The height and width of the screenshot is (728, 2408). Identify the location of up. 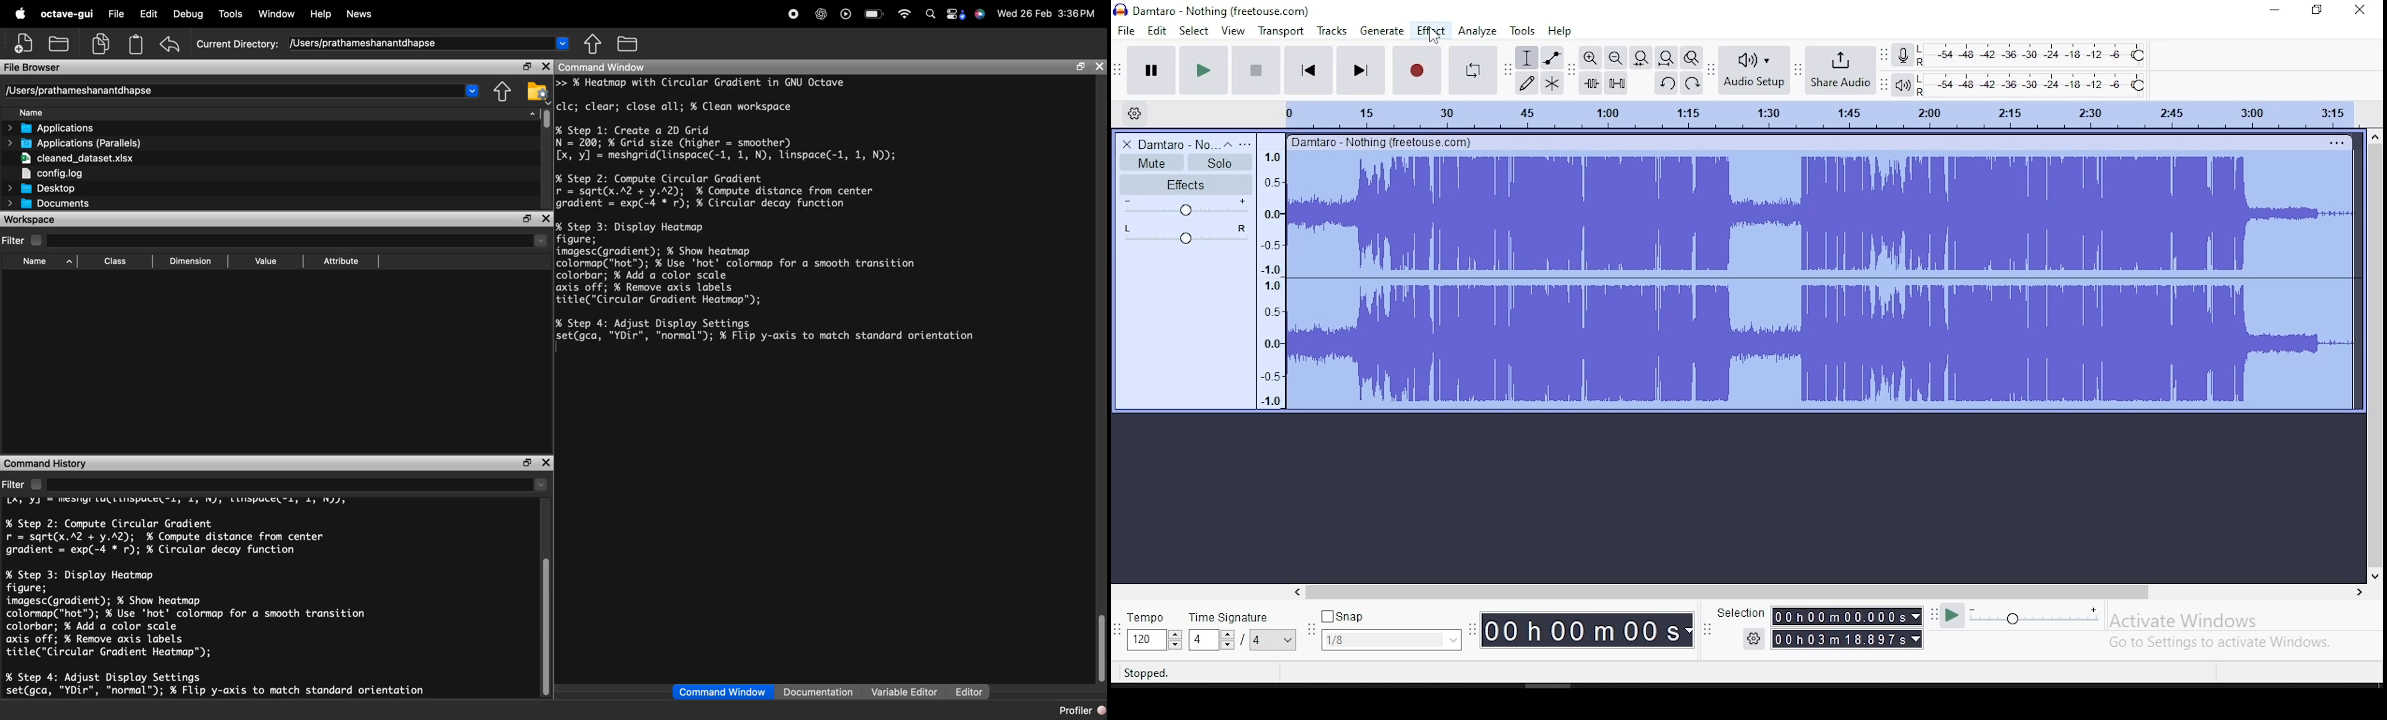
(2375, 136).